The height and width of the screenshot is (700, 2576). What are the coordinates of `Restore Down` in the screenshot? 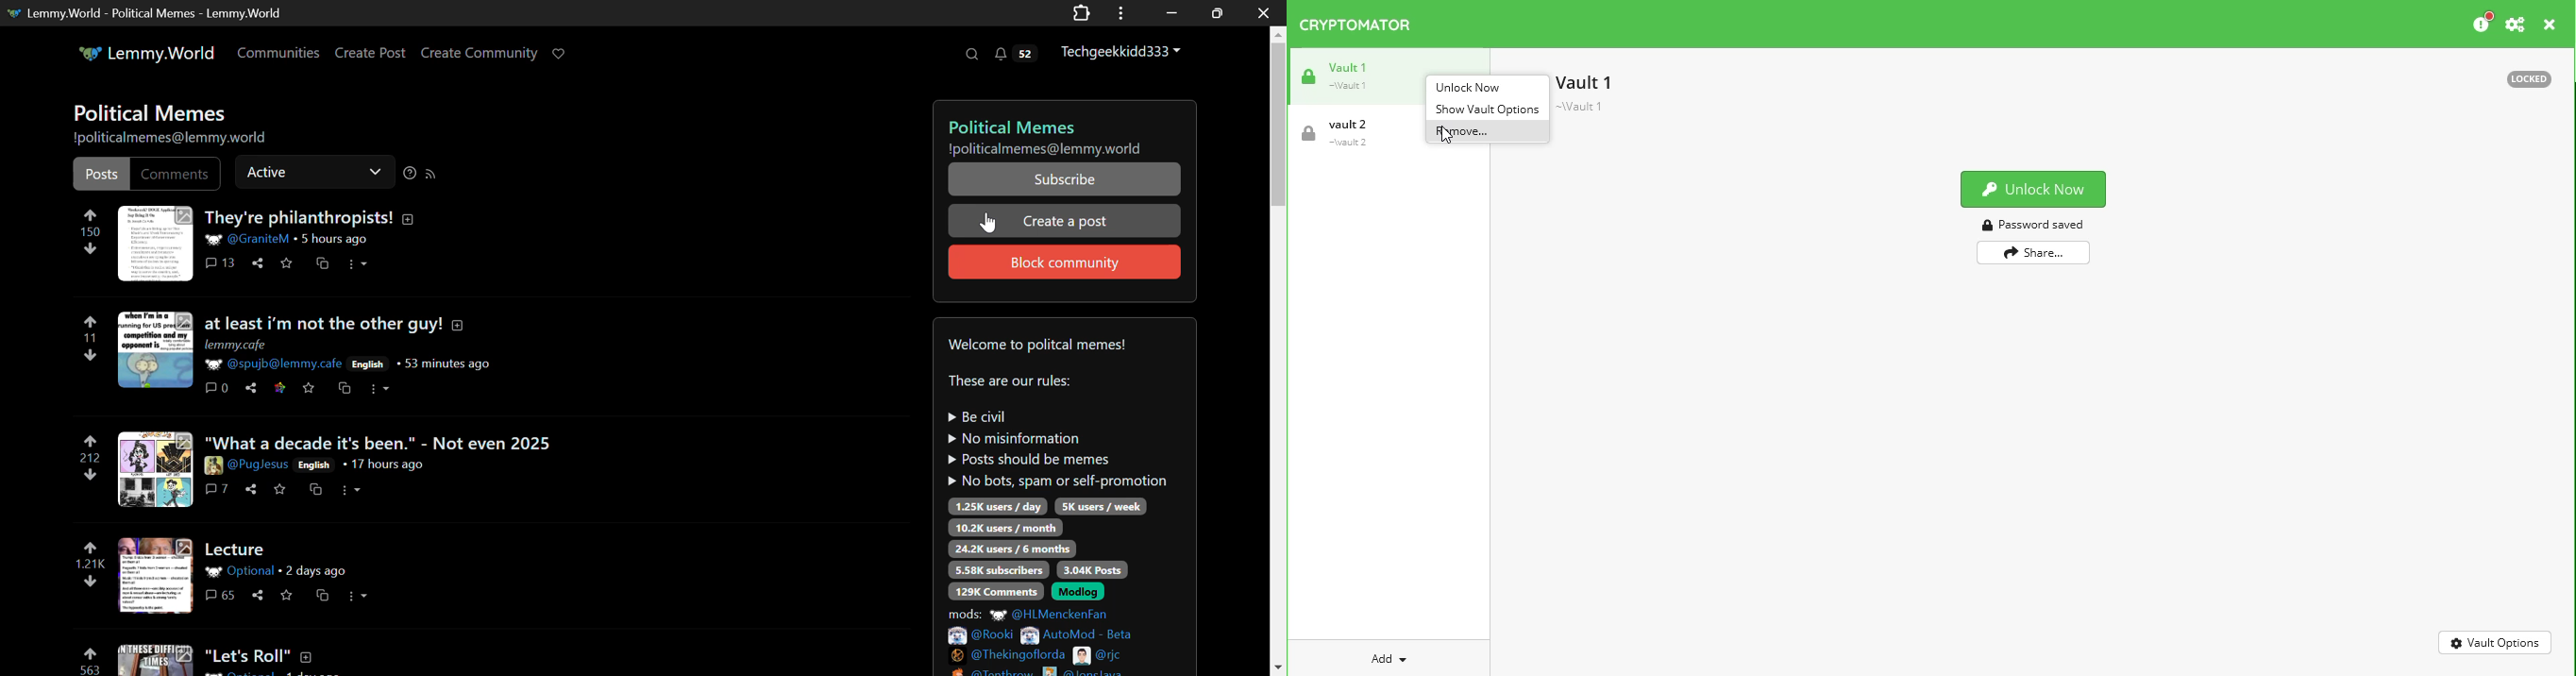 It's located at (1170, 13).